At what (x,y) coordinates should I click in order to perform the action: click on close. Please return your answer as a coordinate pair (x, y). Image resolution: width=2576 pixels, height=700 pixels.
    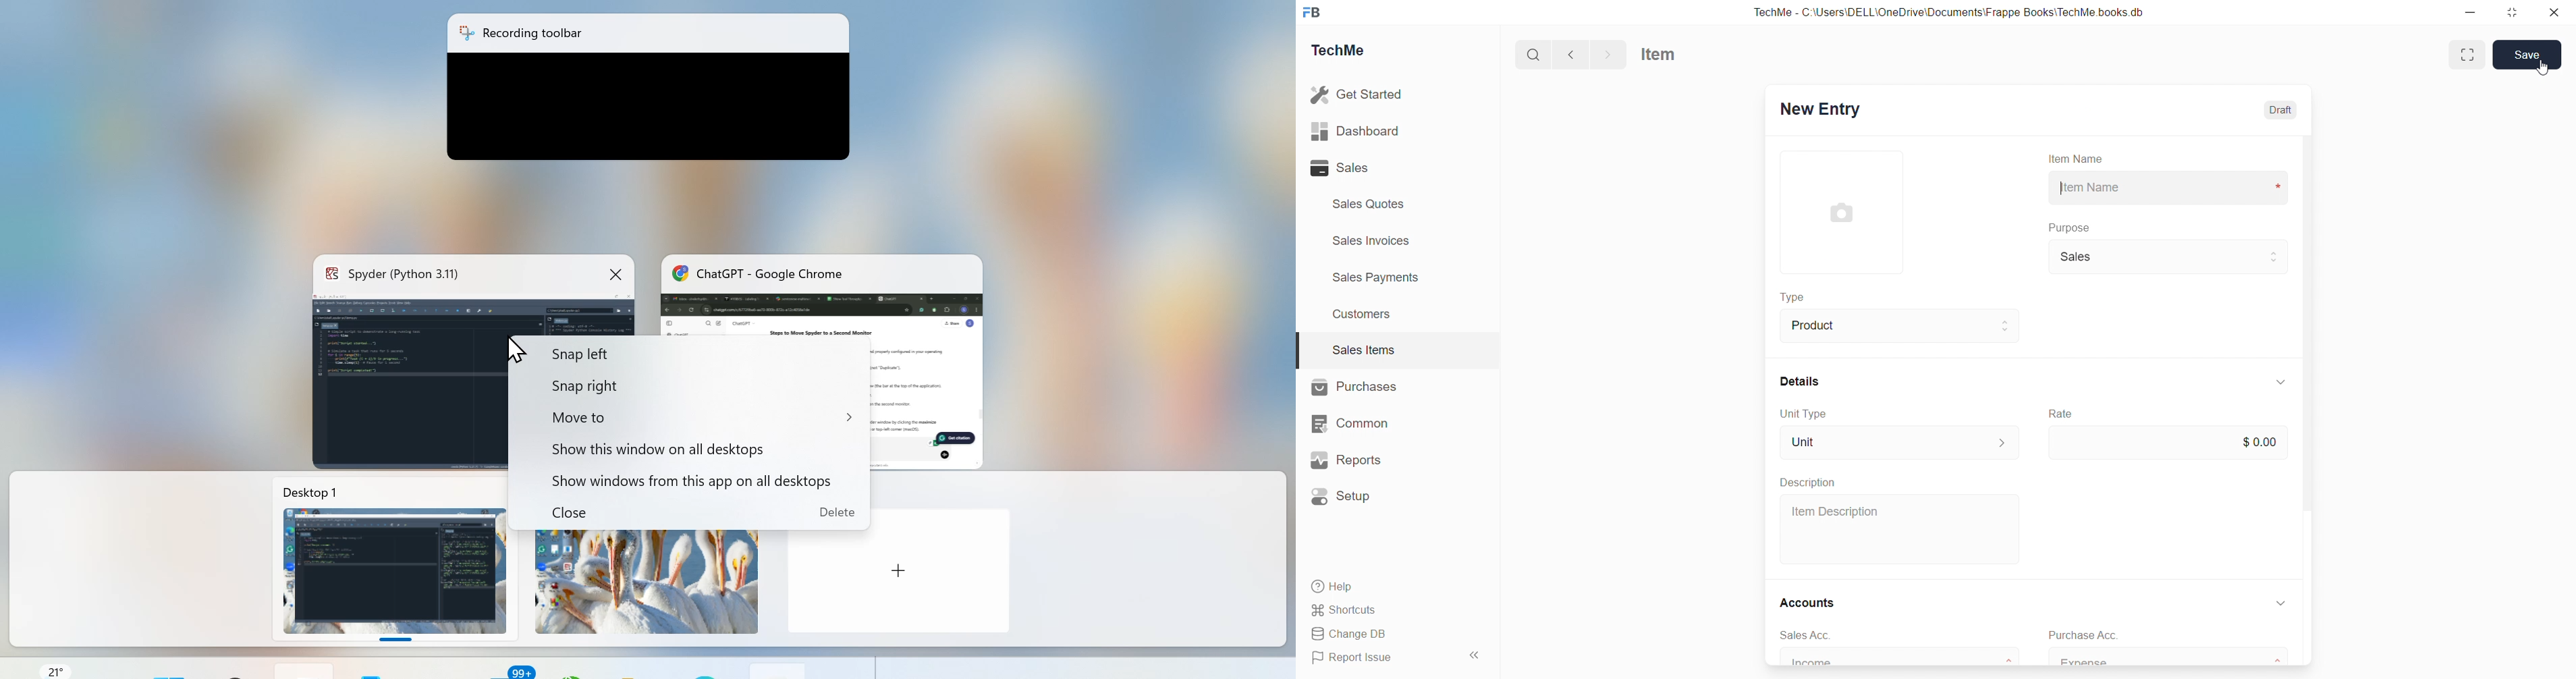
    Looking at the image, I should click on (2555, 12).